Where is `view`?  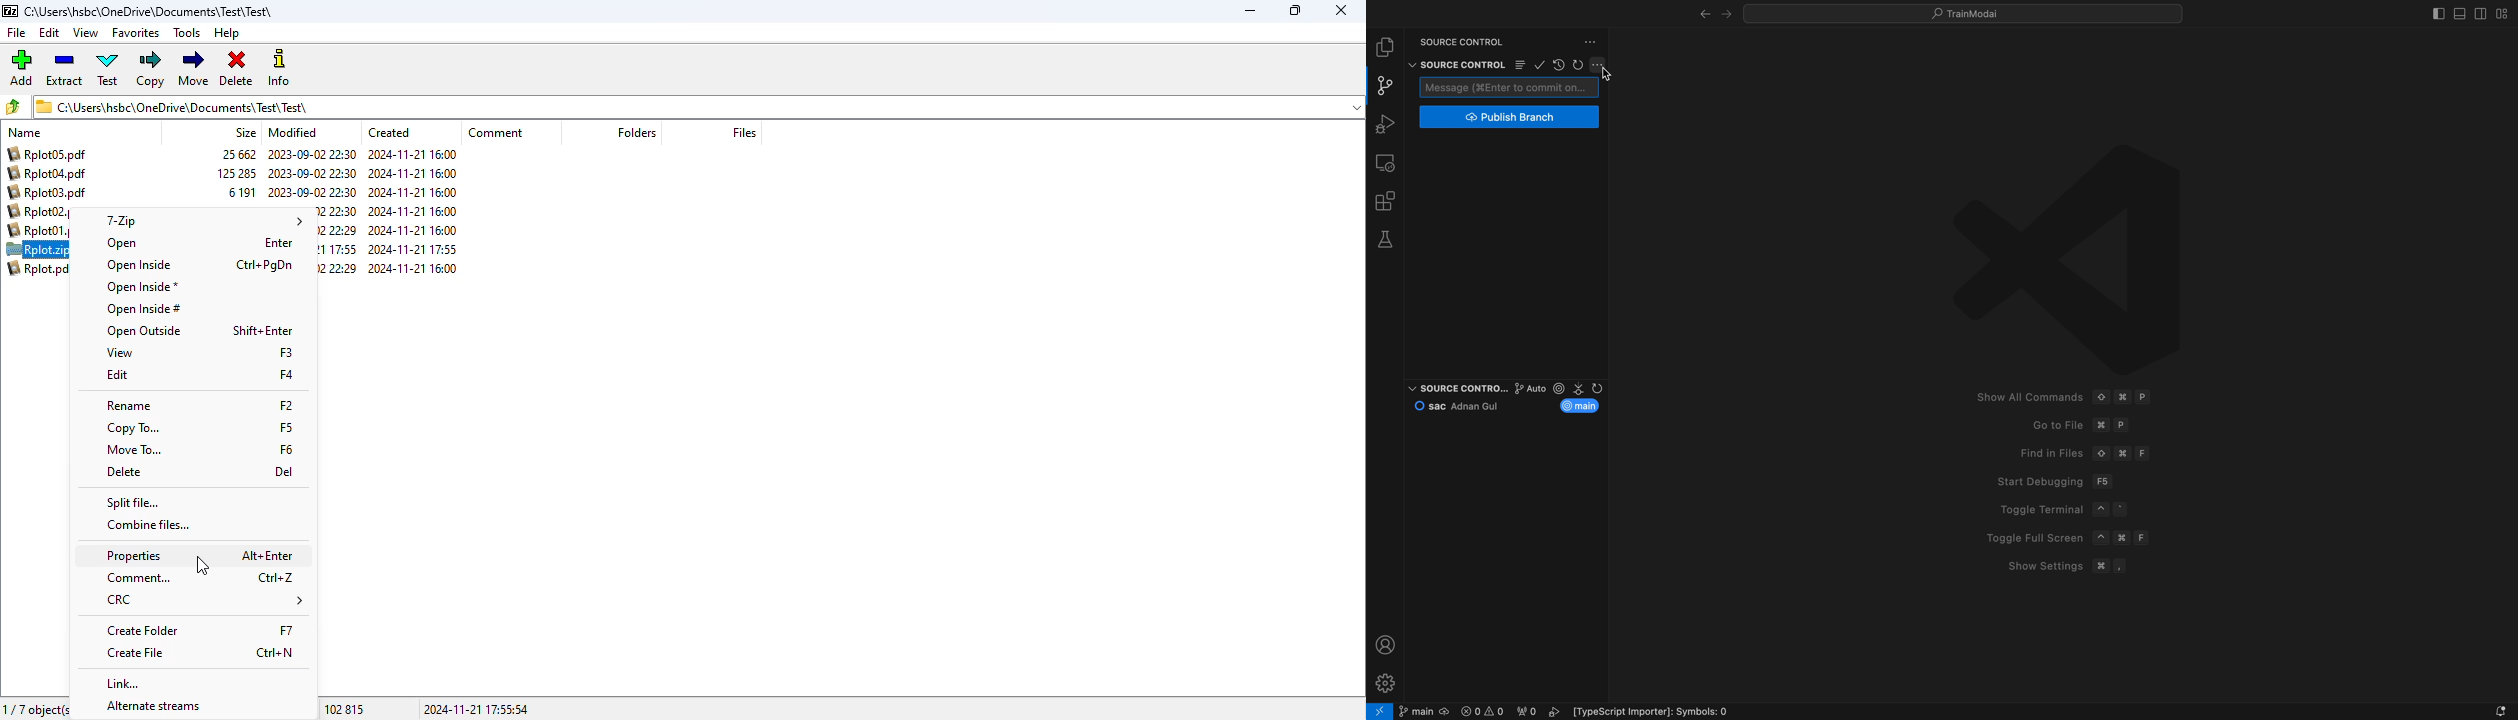
view is located at coordinates (85, 33).